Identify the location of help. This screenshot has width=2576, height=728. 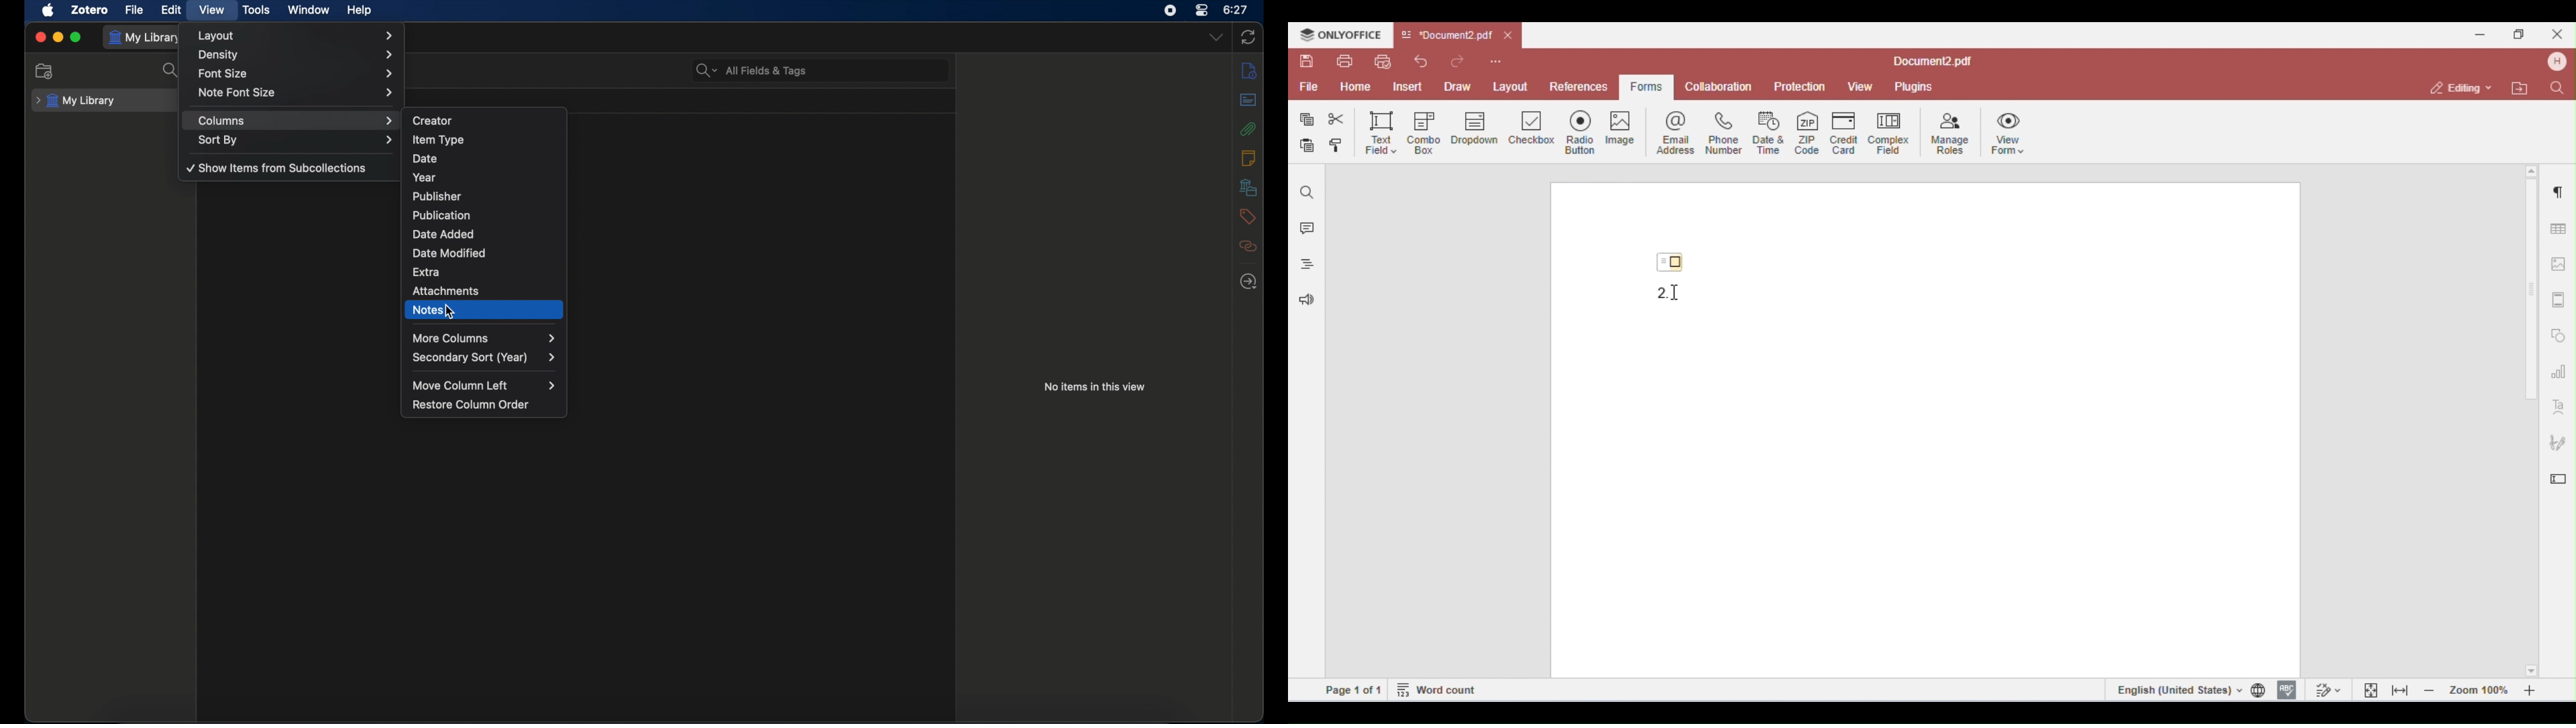
(360, 10).